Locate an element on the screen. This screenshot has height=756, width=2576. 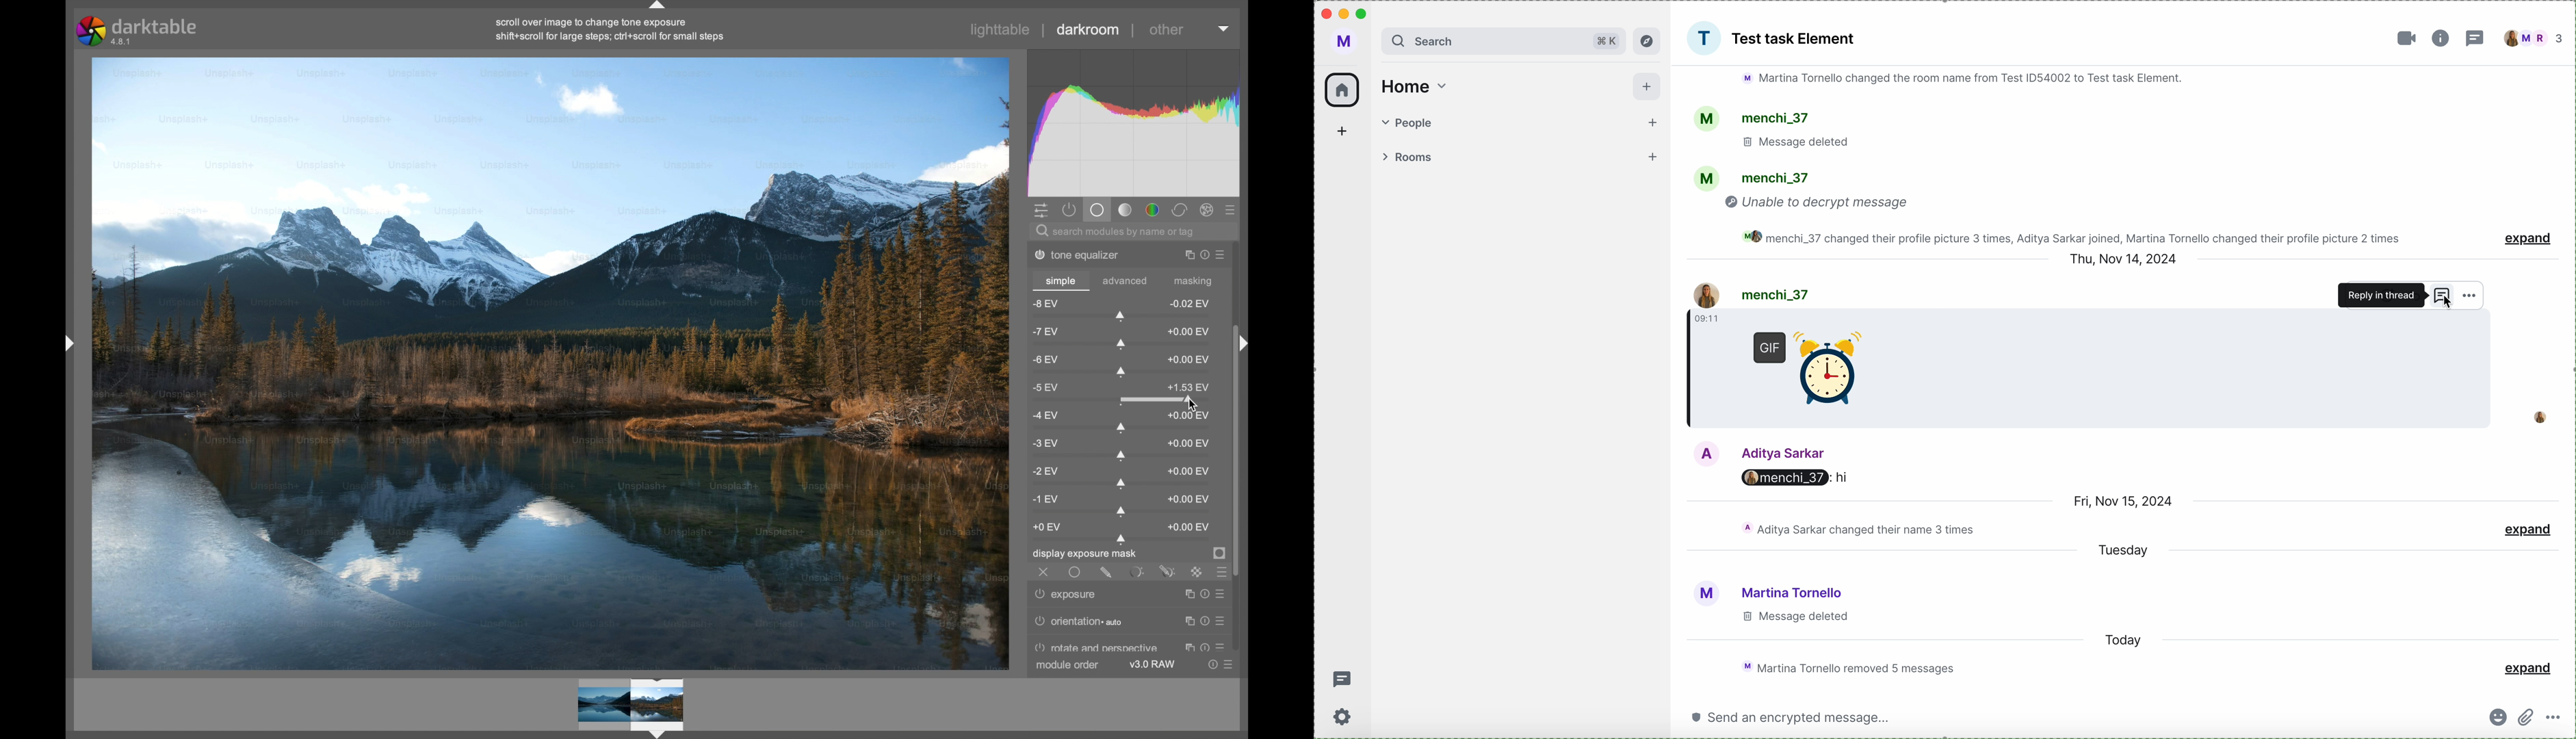
0.02 ev is located at coordinates (1190, 304).